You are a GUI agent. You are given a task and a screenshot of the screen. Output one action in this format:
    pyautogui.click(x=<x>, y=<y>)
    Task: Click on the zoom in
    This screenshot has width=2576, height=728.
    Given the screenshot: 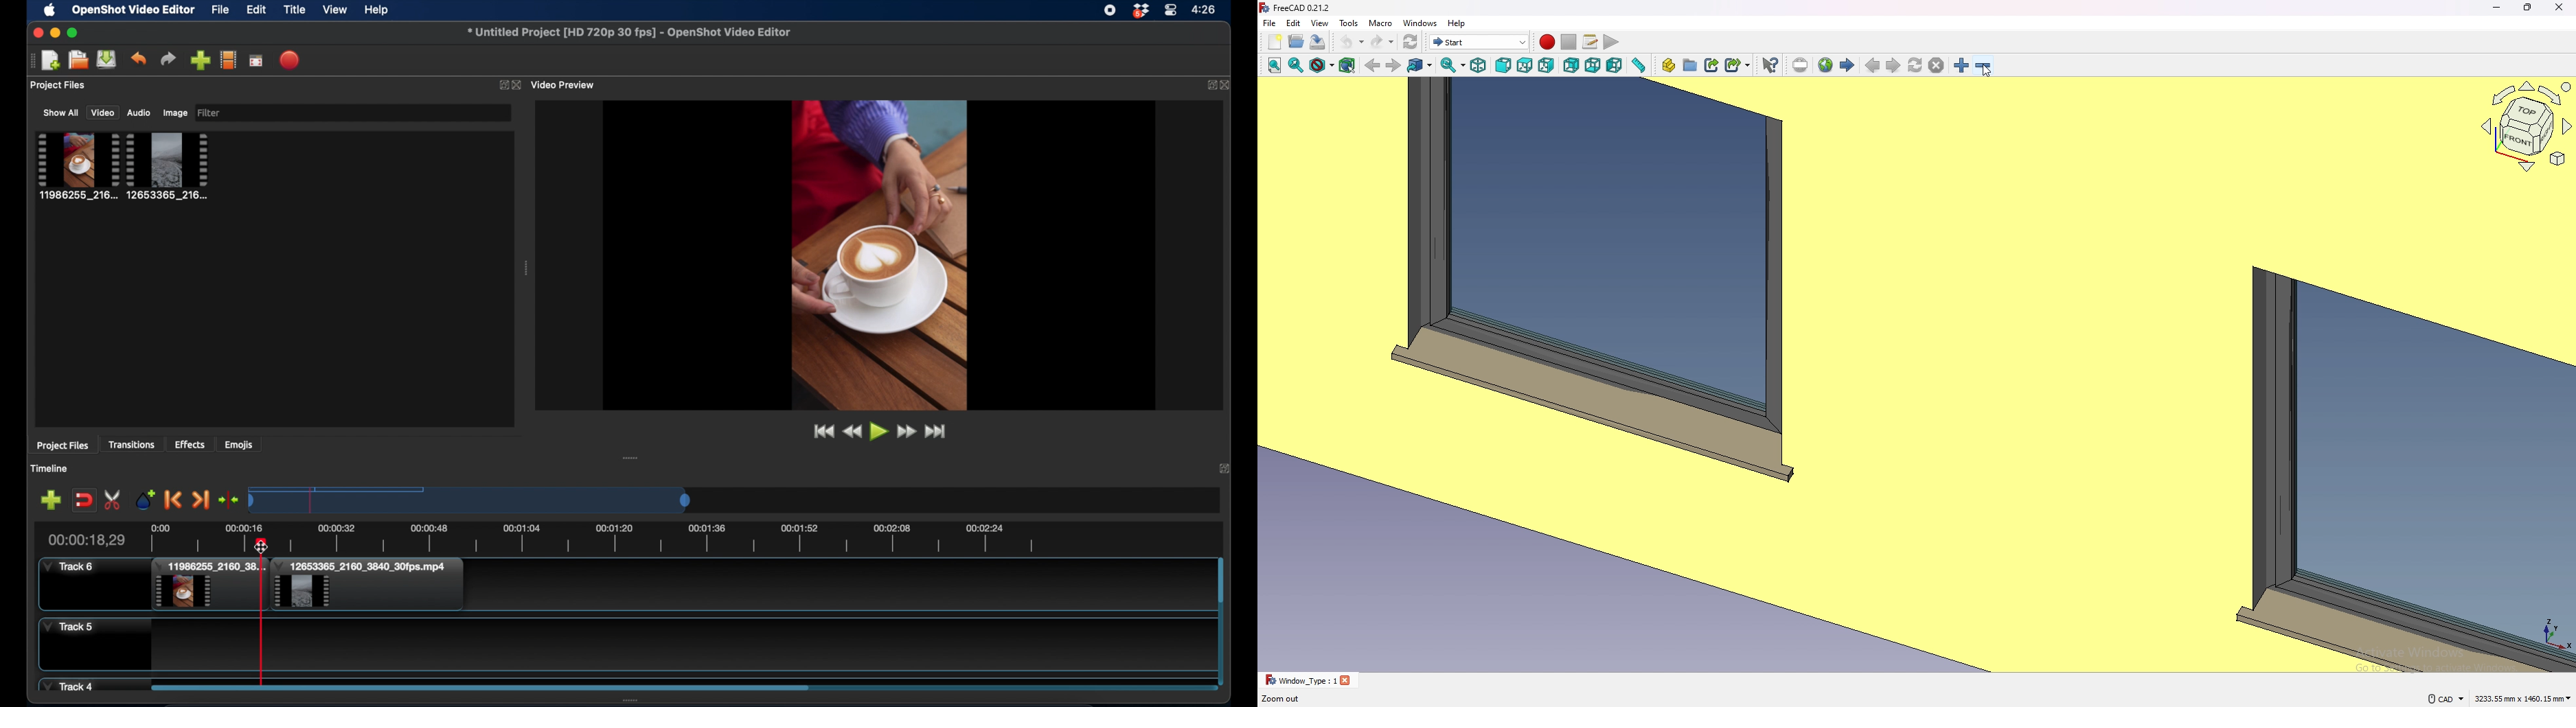 What is the action you would take?
    pyautogui.click(x=1963, y=65)
    